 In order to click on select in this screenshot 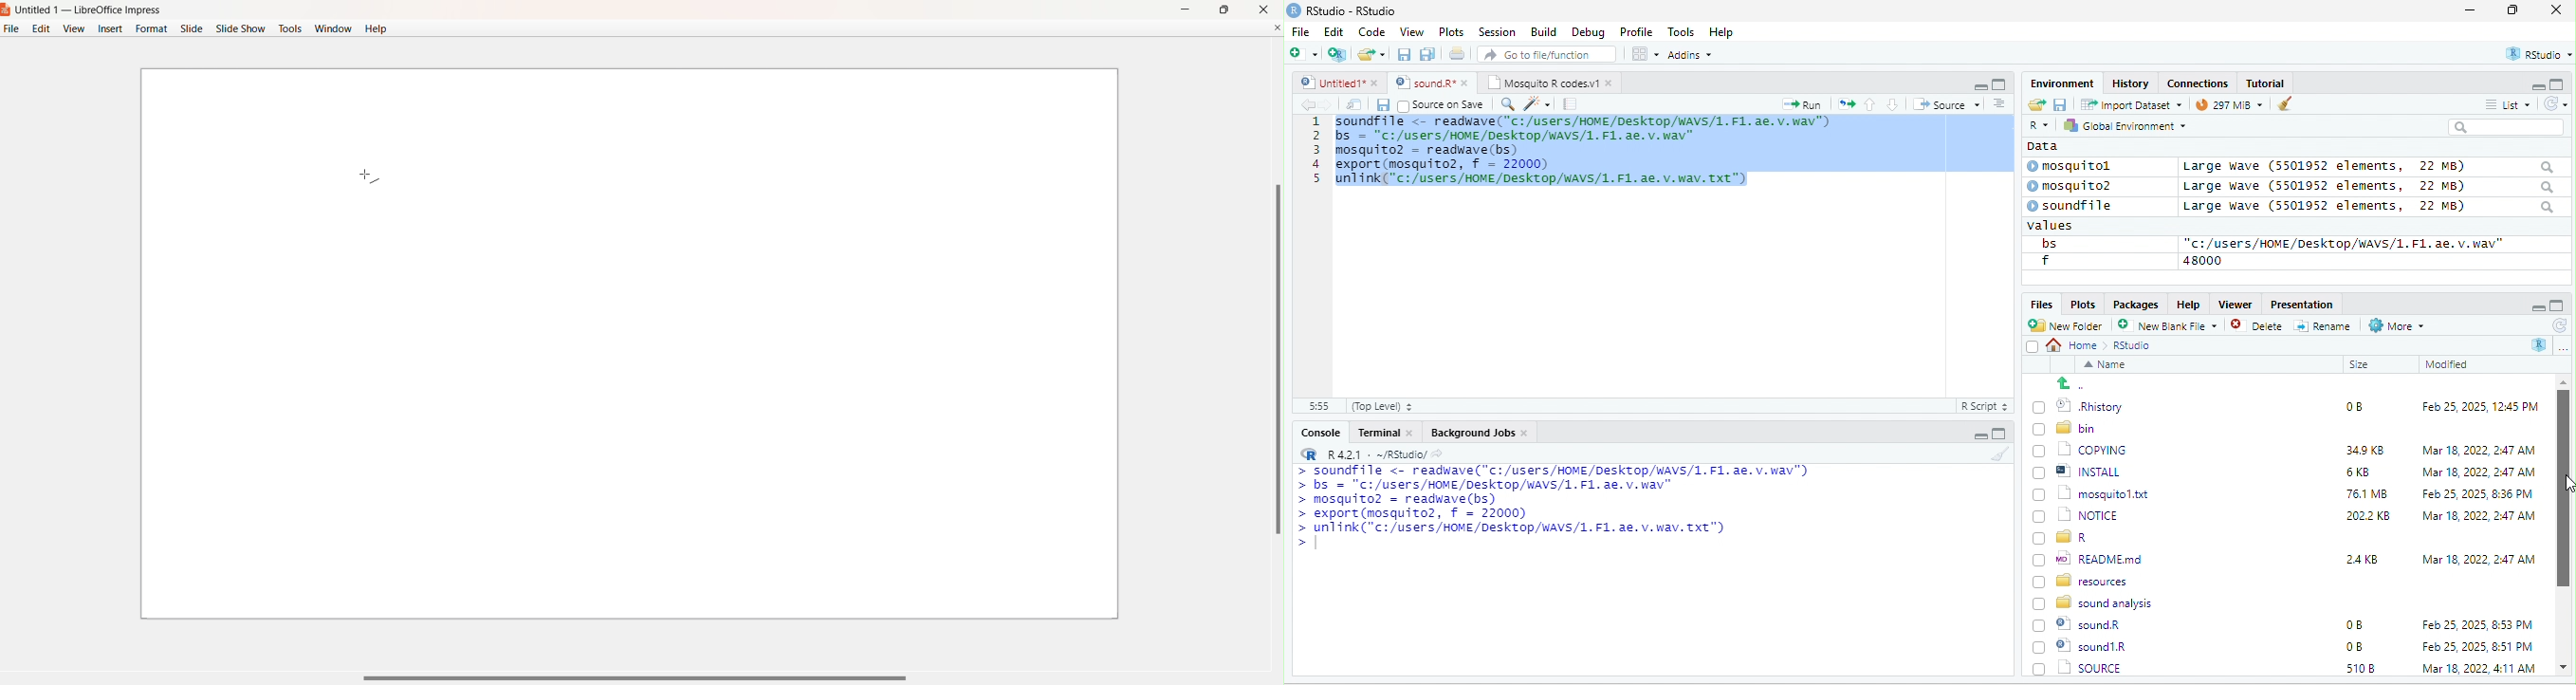, I will do `click(2034, 350)`.